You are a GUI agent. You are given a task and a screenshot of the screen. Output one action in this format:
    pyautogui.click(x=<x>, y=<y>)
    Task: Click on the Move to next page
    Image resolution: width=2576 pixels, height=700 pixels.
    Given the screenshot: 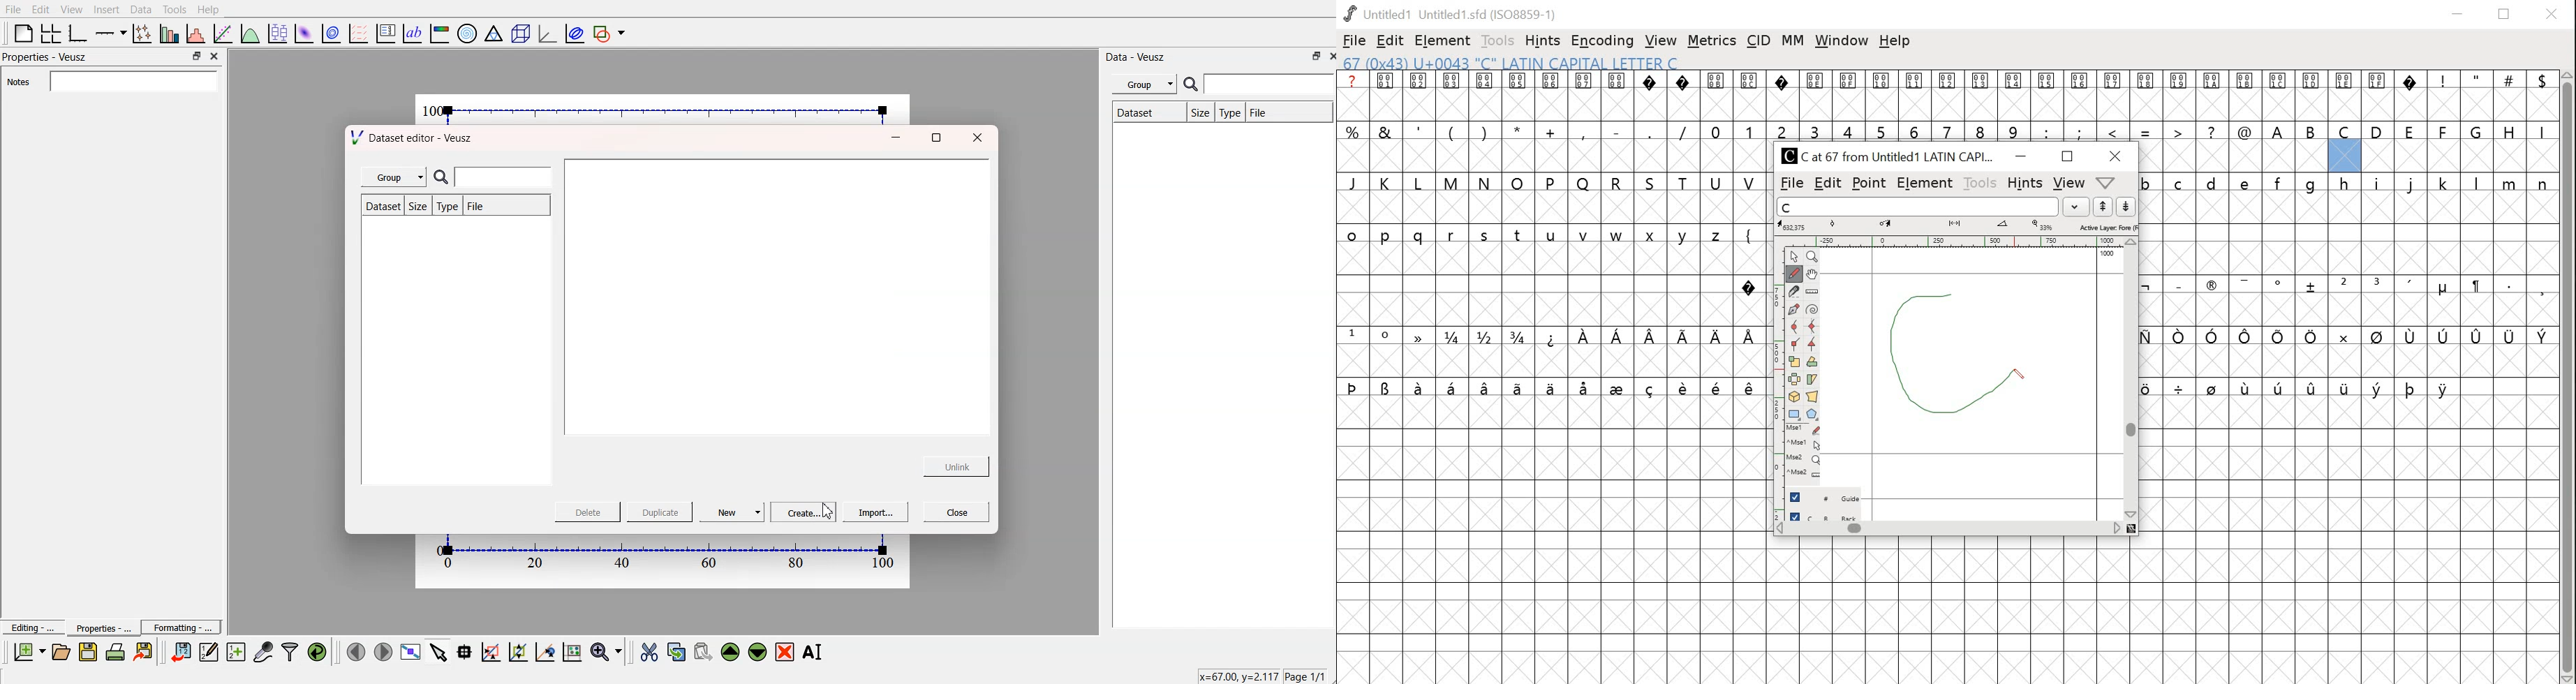 What is the action you would take?
    pyautogui.click(x=383, y=650)
    